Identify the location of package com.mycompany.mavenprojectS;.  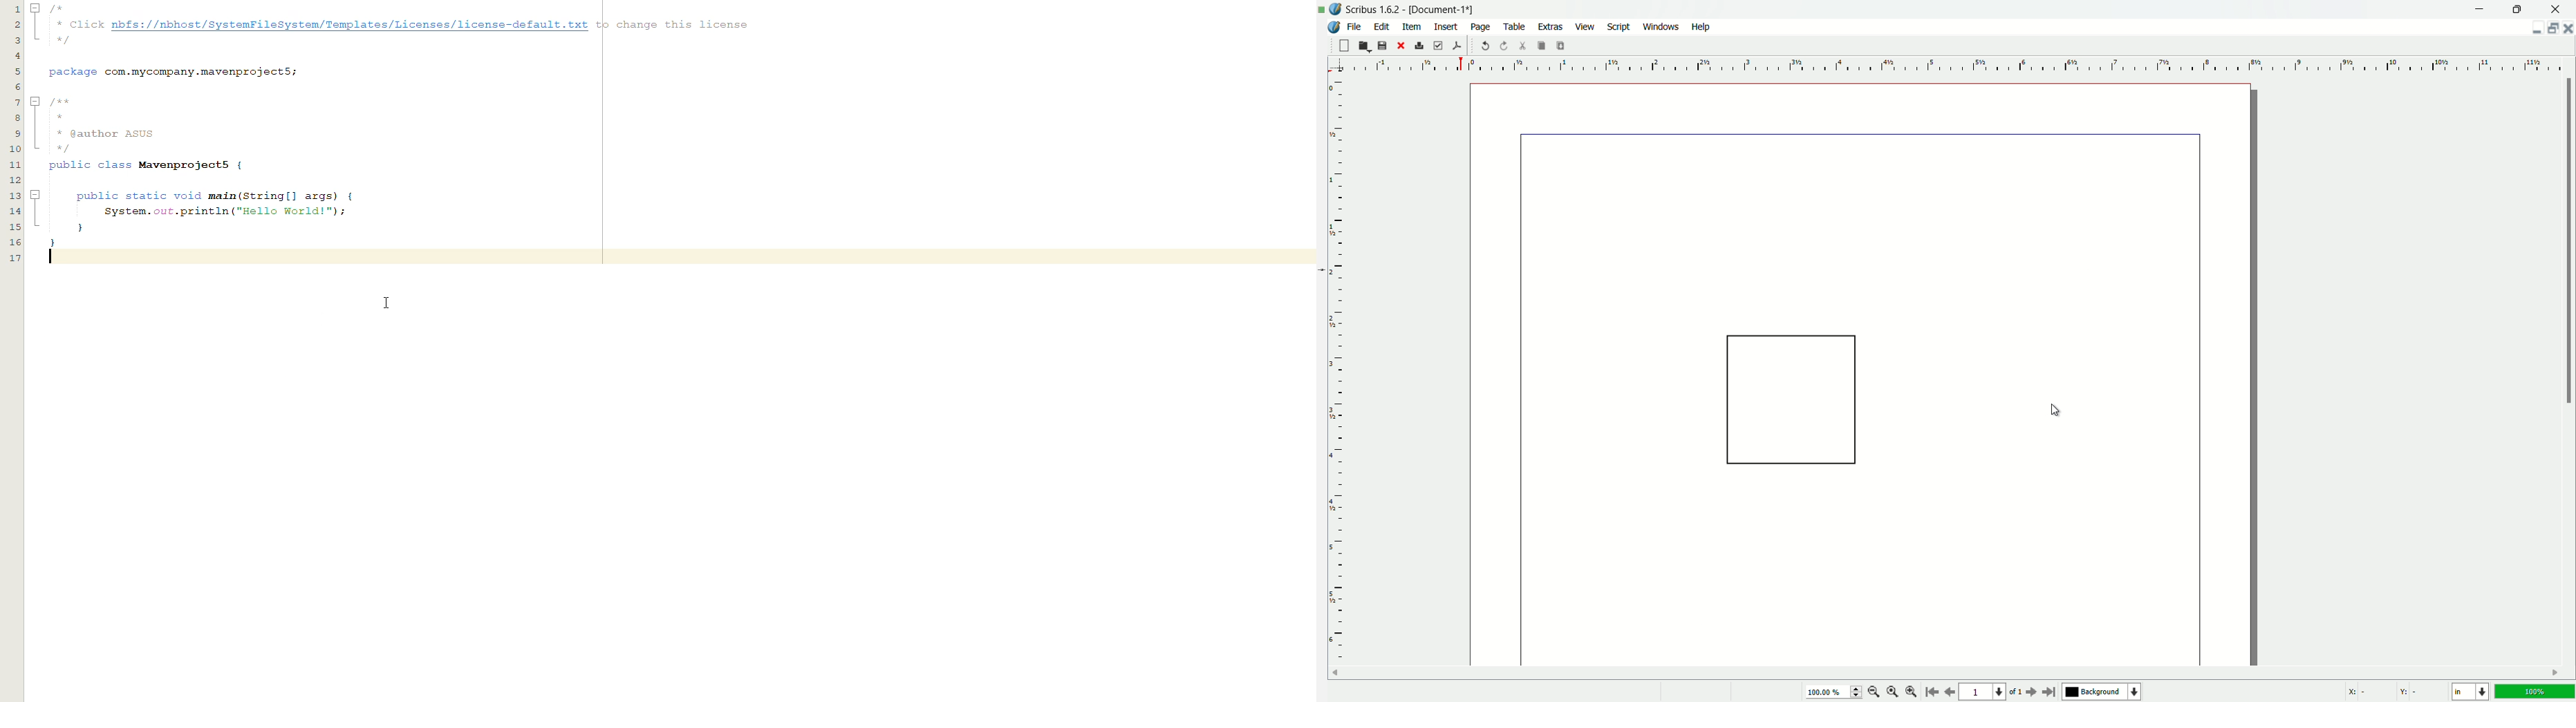
(177, 73).